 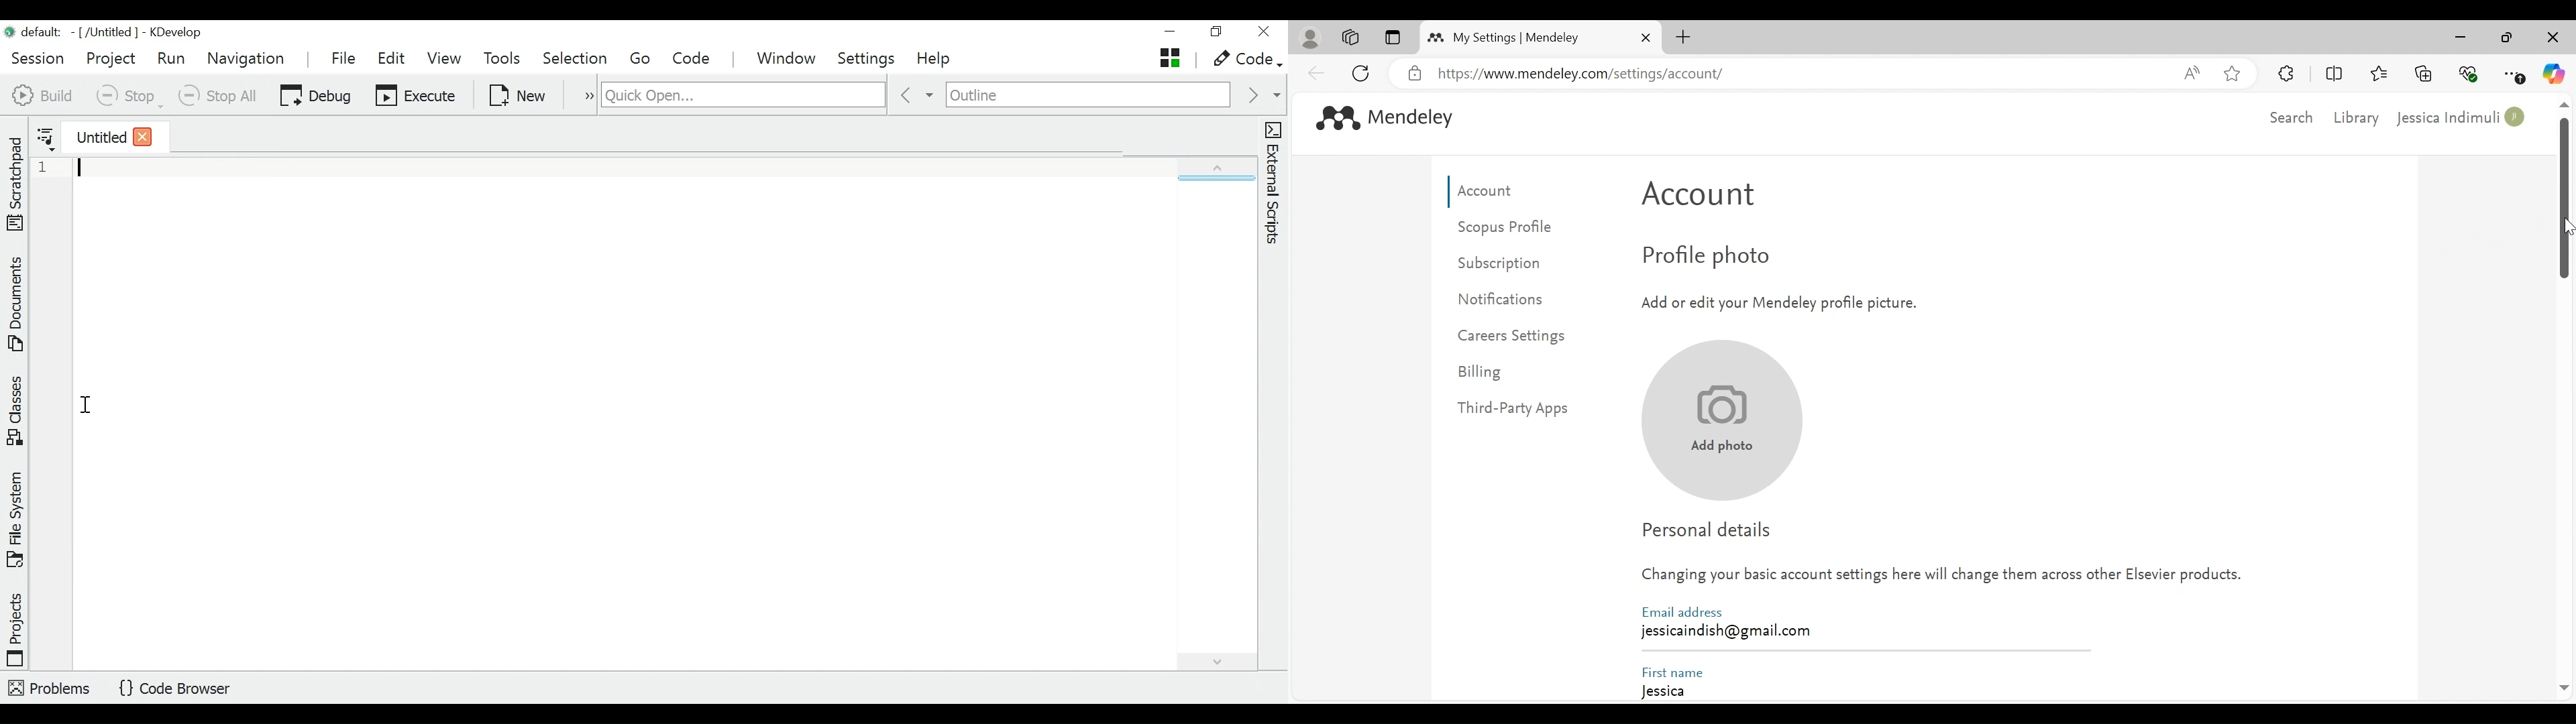 What do you see at coordinates (43, 94) in the screenshot?
I see `Build` at bounding box center [43, 94].